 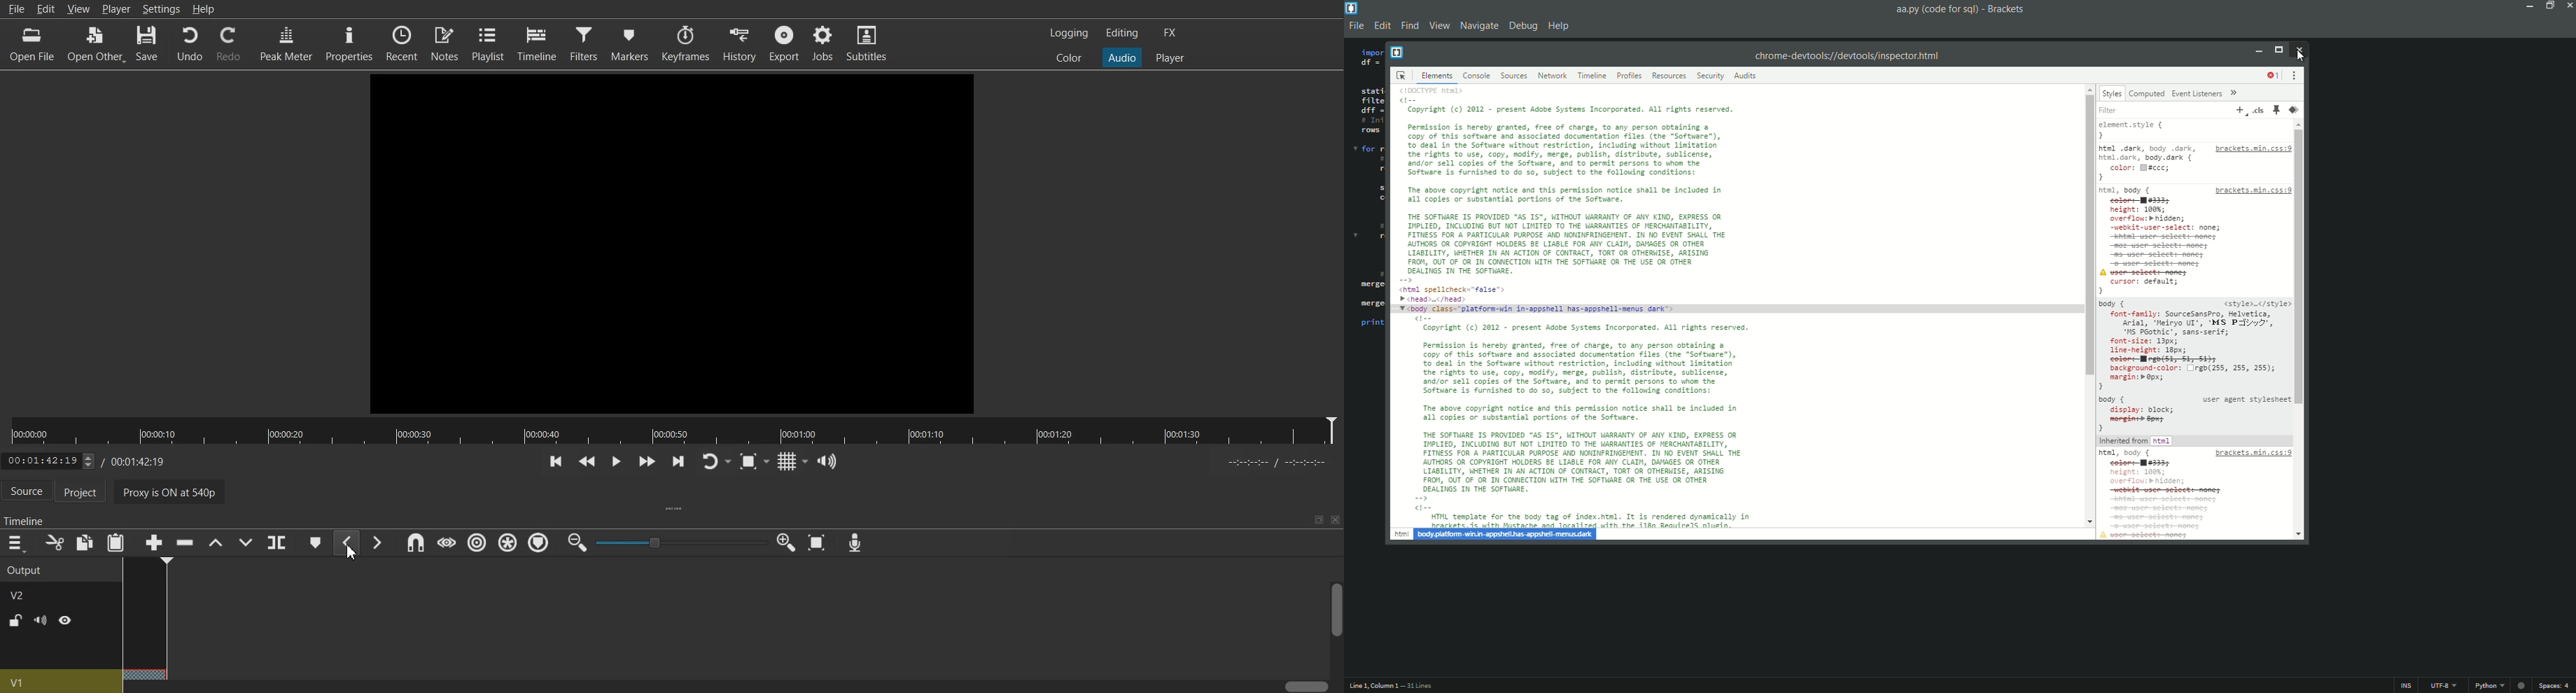 I want to click on Subtitles, so click(x=869, y=43).